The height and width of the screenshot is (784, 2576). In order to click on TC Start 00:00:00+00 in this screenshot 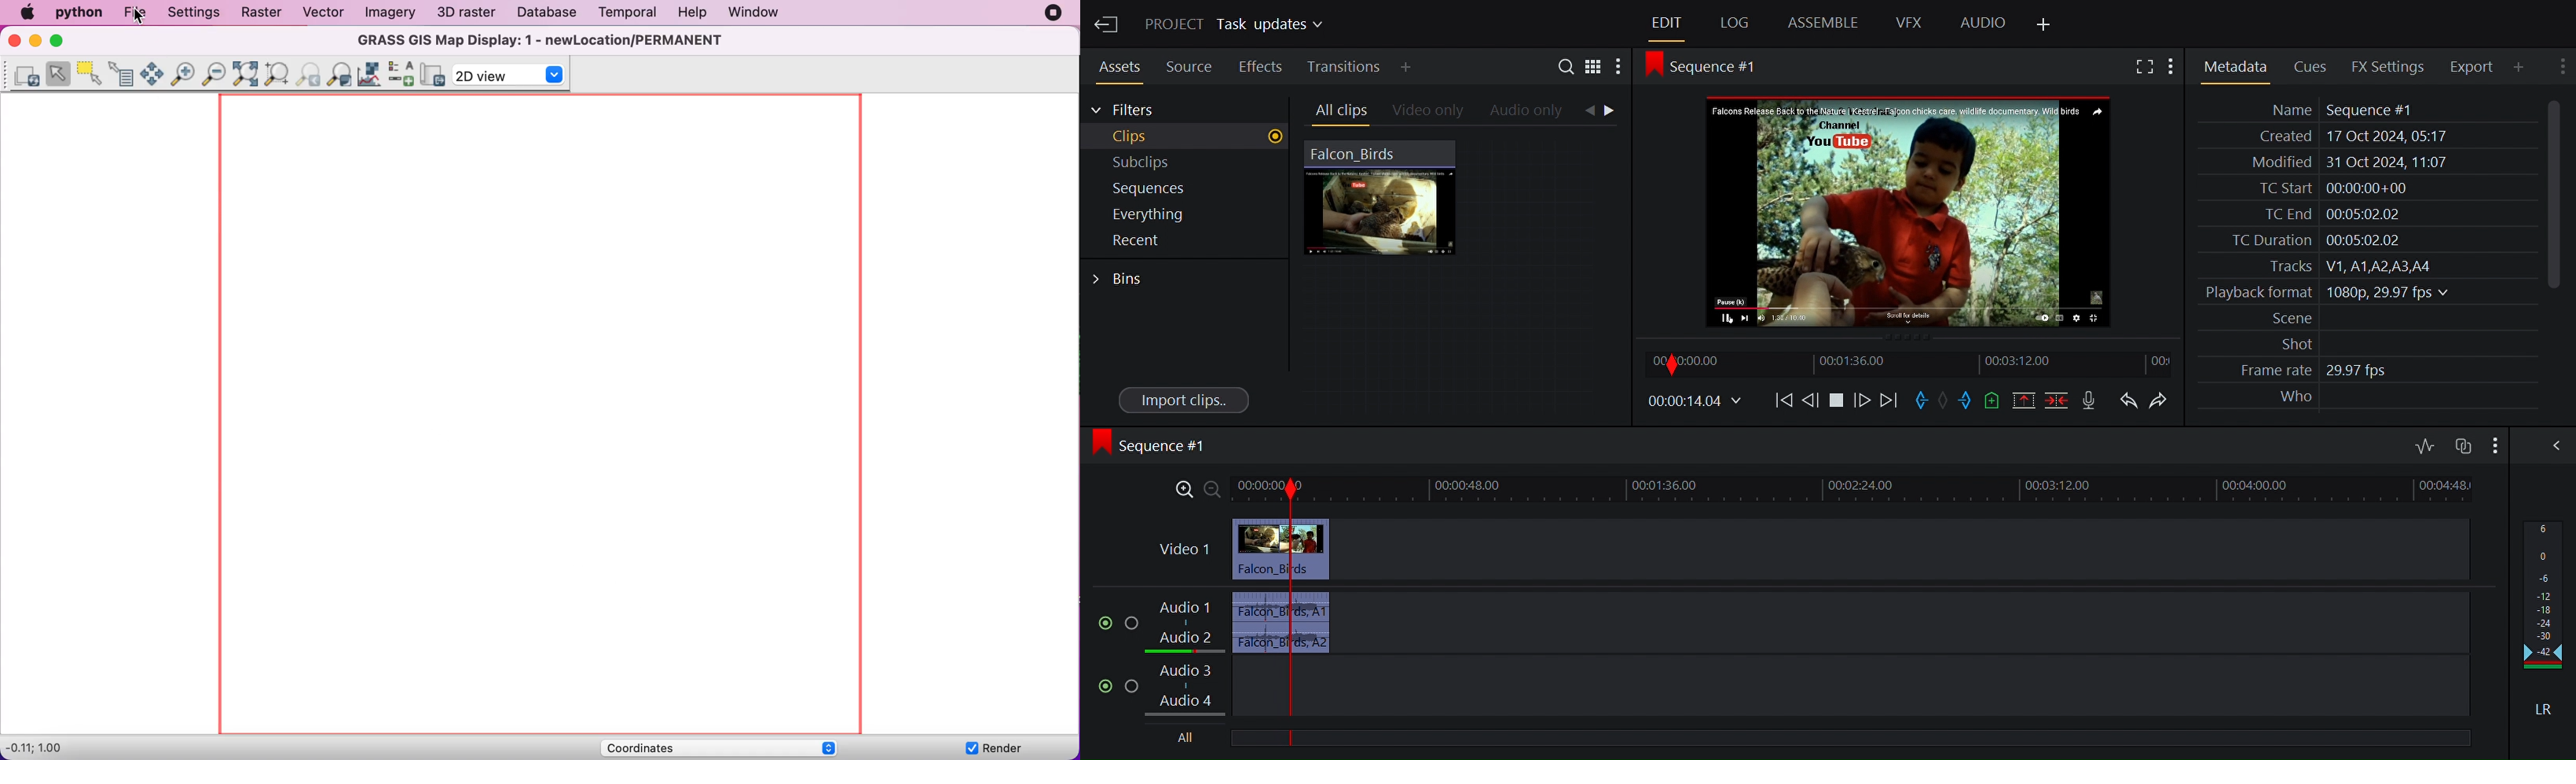, I will do `click(2328, 188)`.